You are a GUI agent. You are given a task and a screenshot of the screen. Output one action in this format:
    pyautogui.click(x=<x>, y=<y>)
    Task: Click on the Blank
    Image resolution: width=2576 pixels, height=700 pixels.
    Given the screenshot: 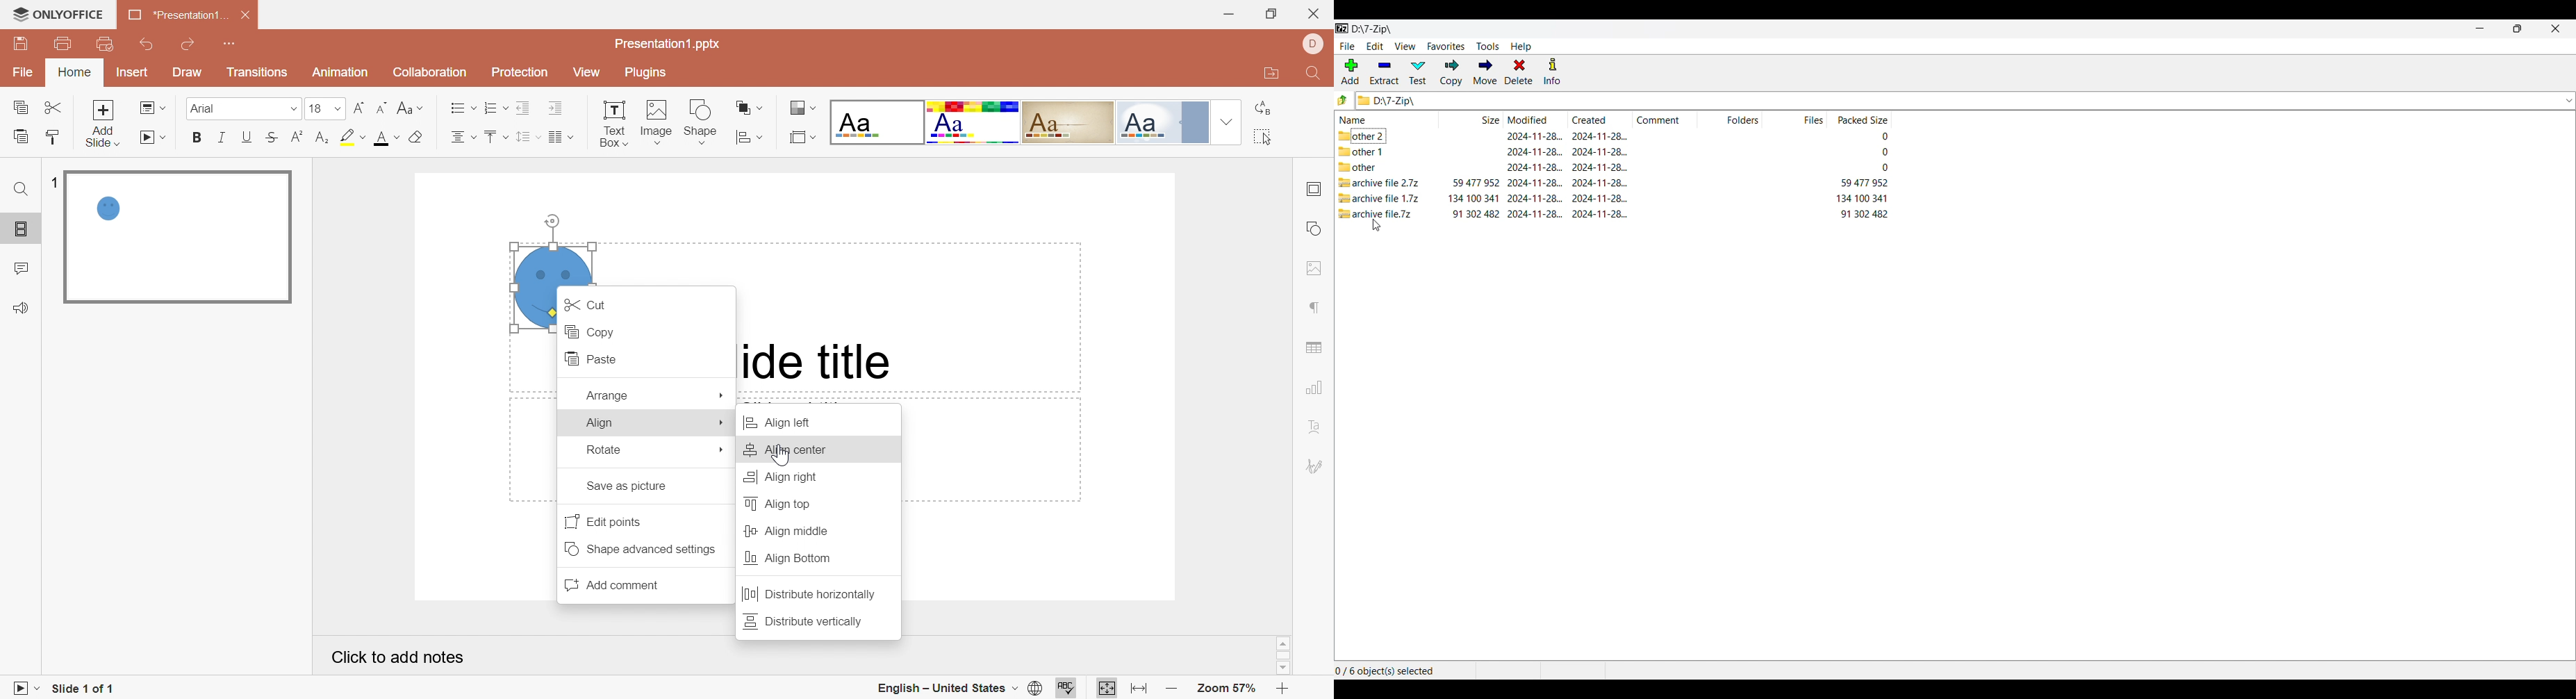 What is the action you would take?
    pyautogui.click(x=877, y=122)
    